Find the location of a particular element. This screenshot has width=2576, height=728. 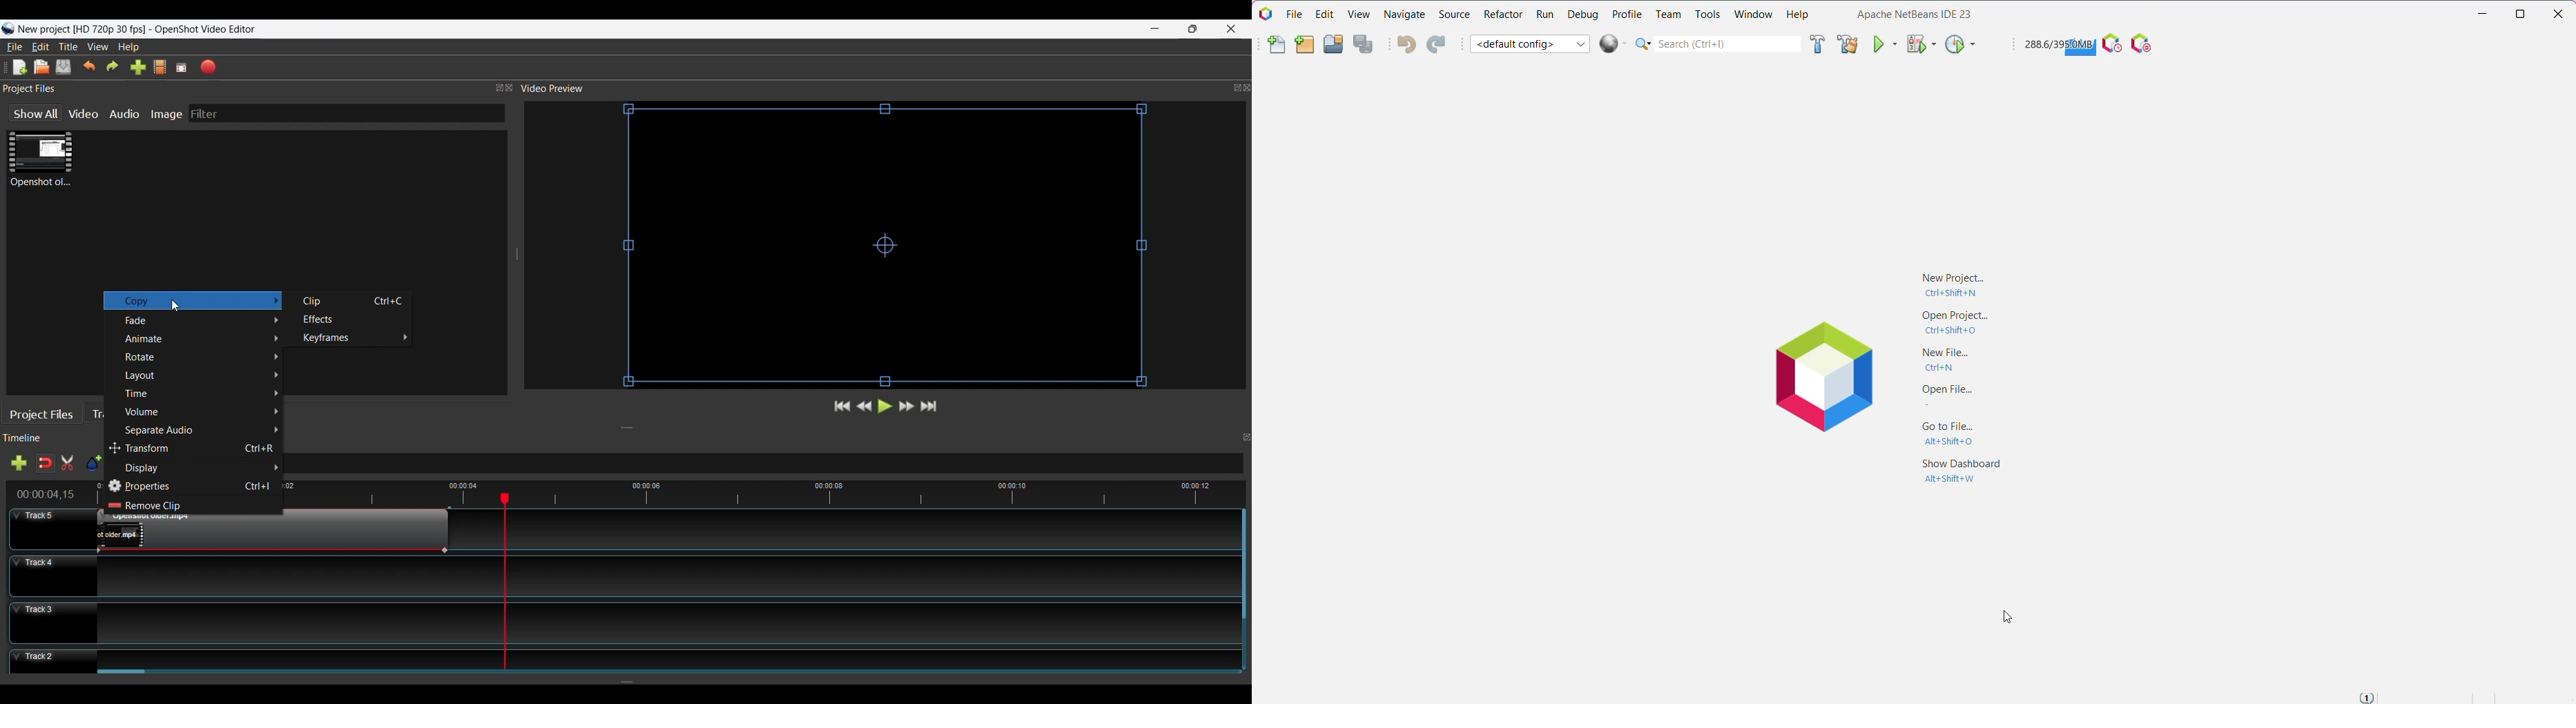

Remove Clip is located at coordinates (165, 507).